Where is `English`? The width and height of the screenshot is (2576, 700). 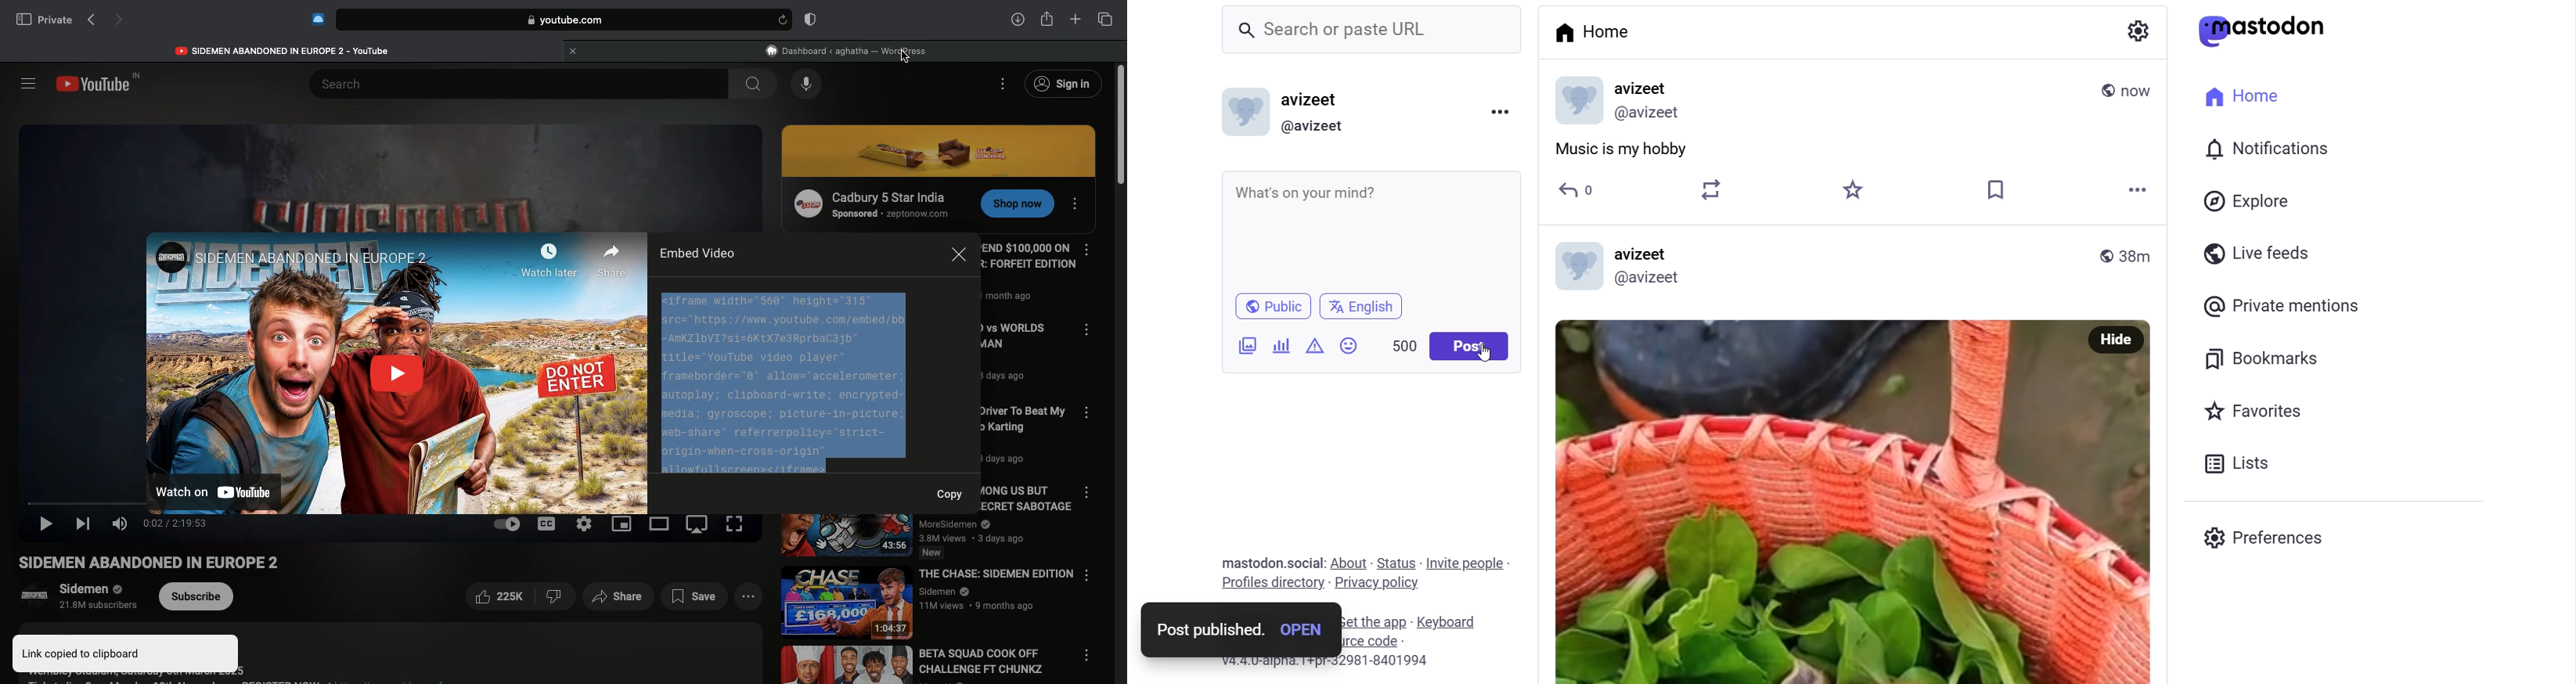
English is located at coordinates (1366, 305).